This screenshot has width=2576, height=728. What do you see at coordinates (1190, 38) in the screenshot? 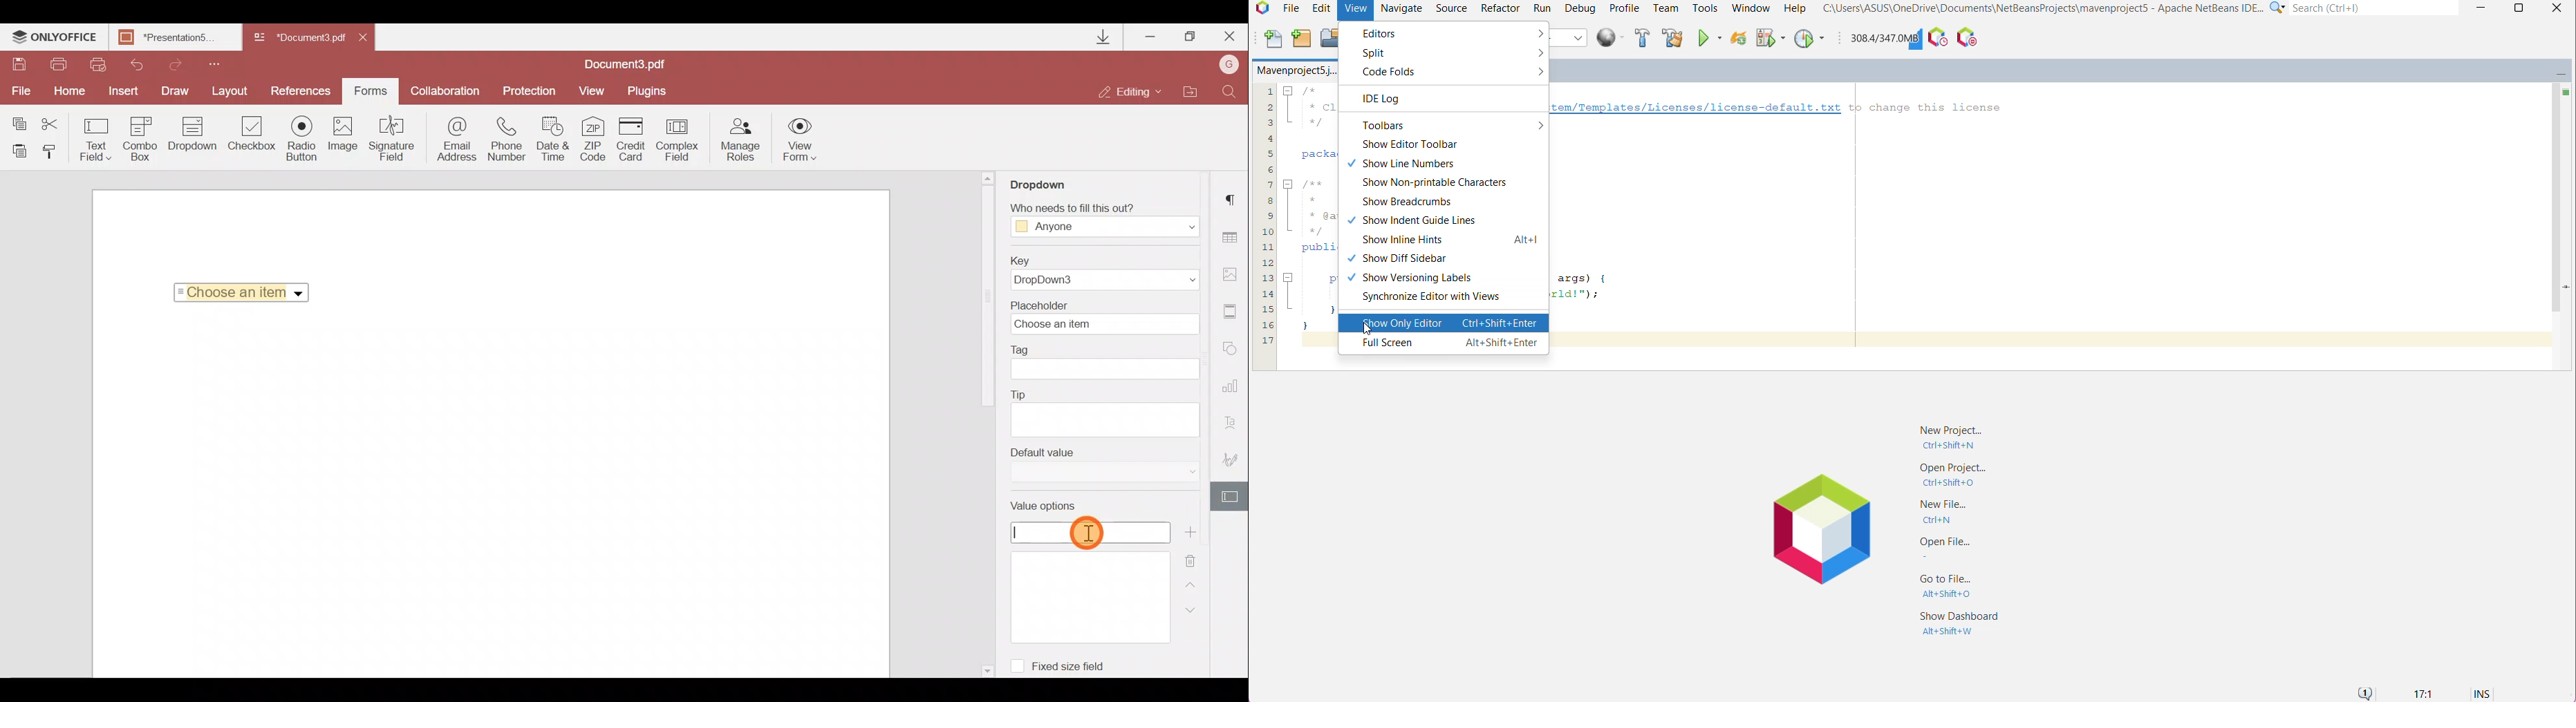
I see `Maximize` at bounding box center [1190, 38].